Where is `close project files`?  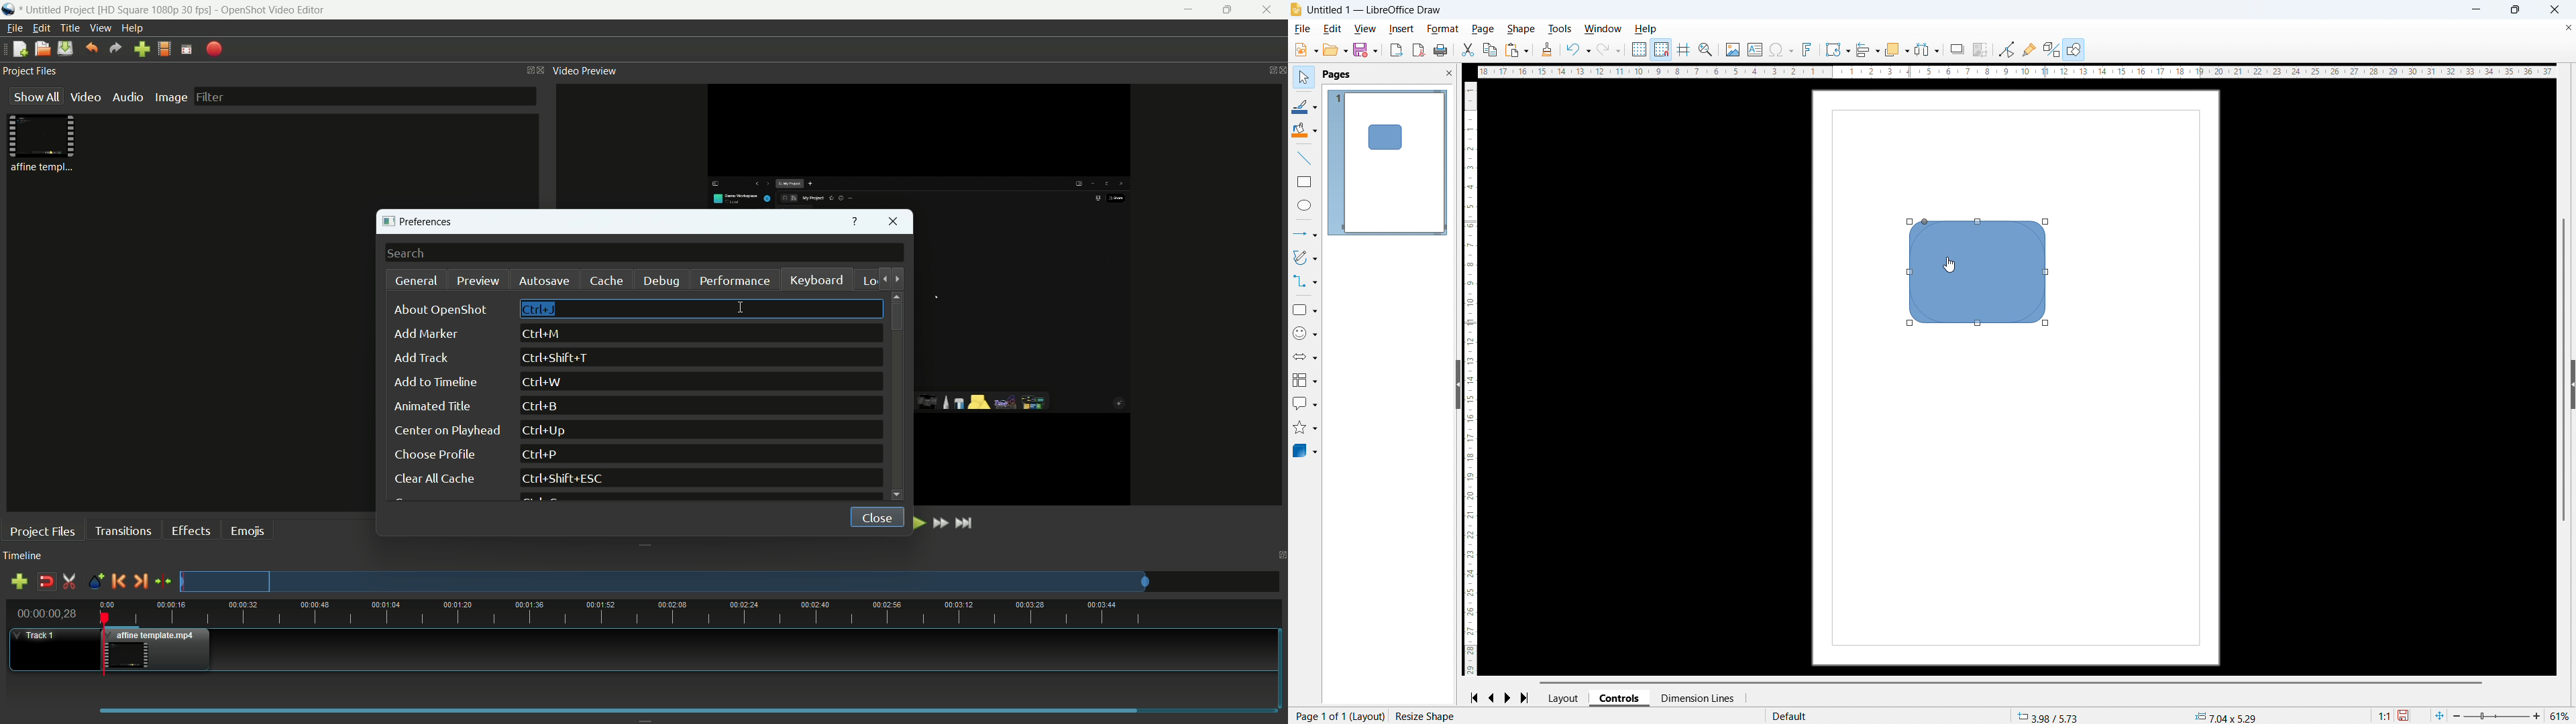
close project files is located at coordinates (538, 70).